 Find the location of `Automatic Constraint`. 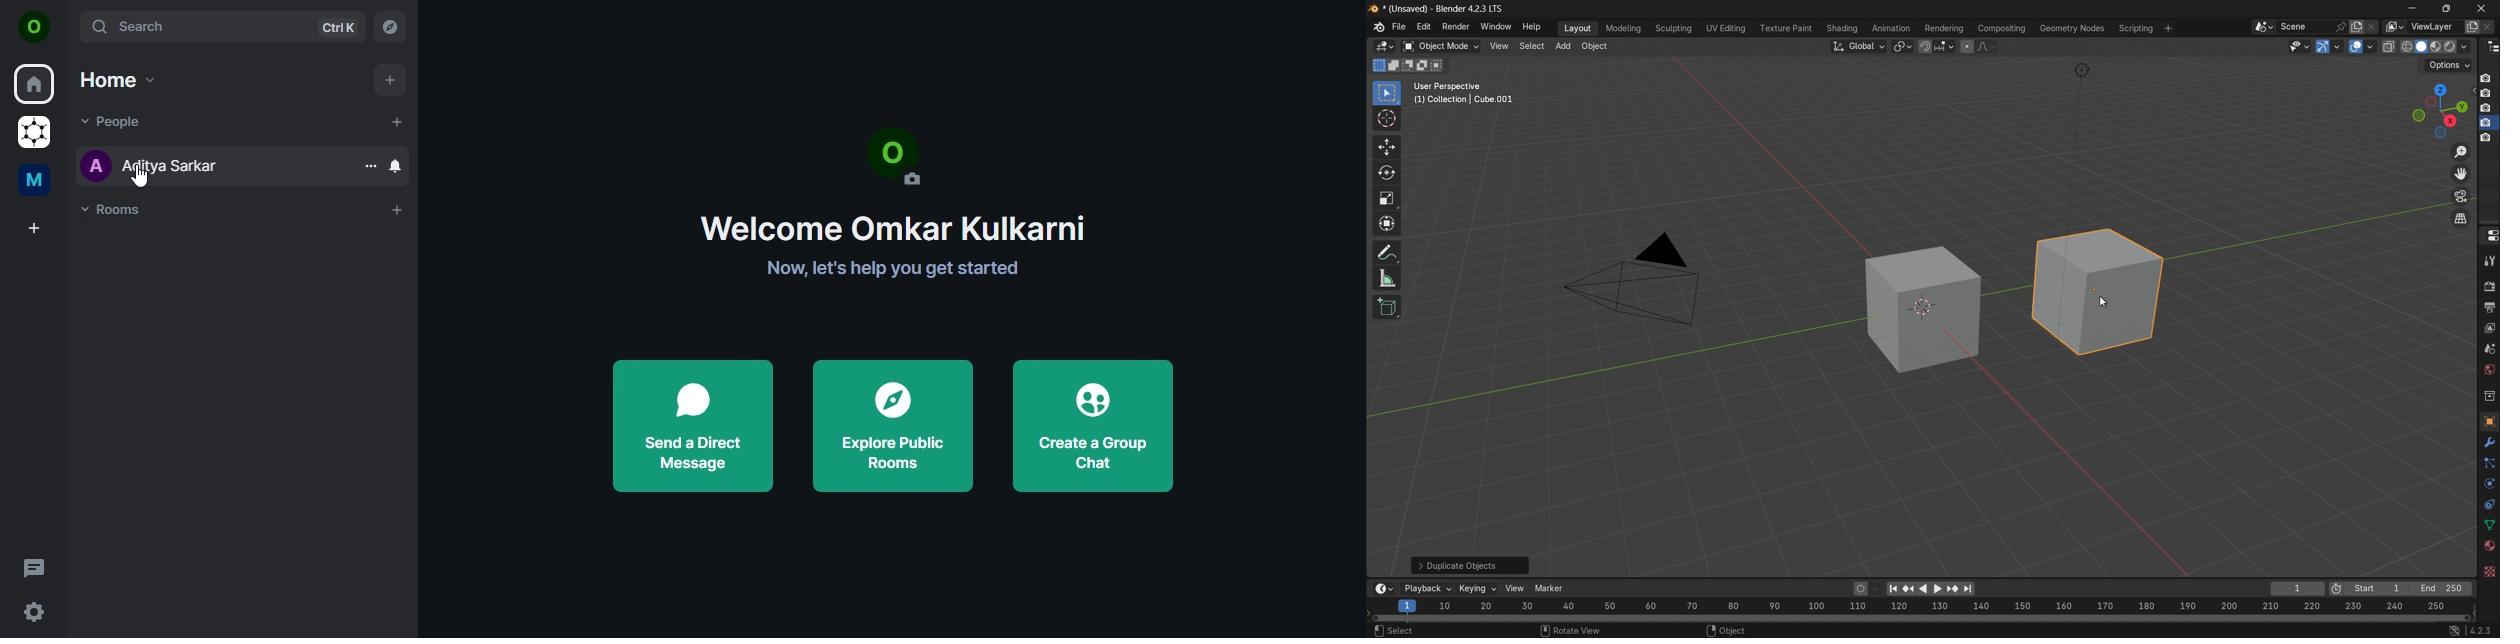

Automatic Constraint is located at coordinates (2024, 630).